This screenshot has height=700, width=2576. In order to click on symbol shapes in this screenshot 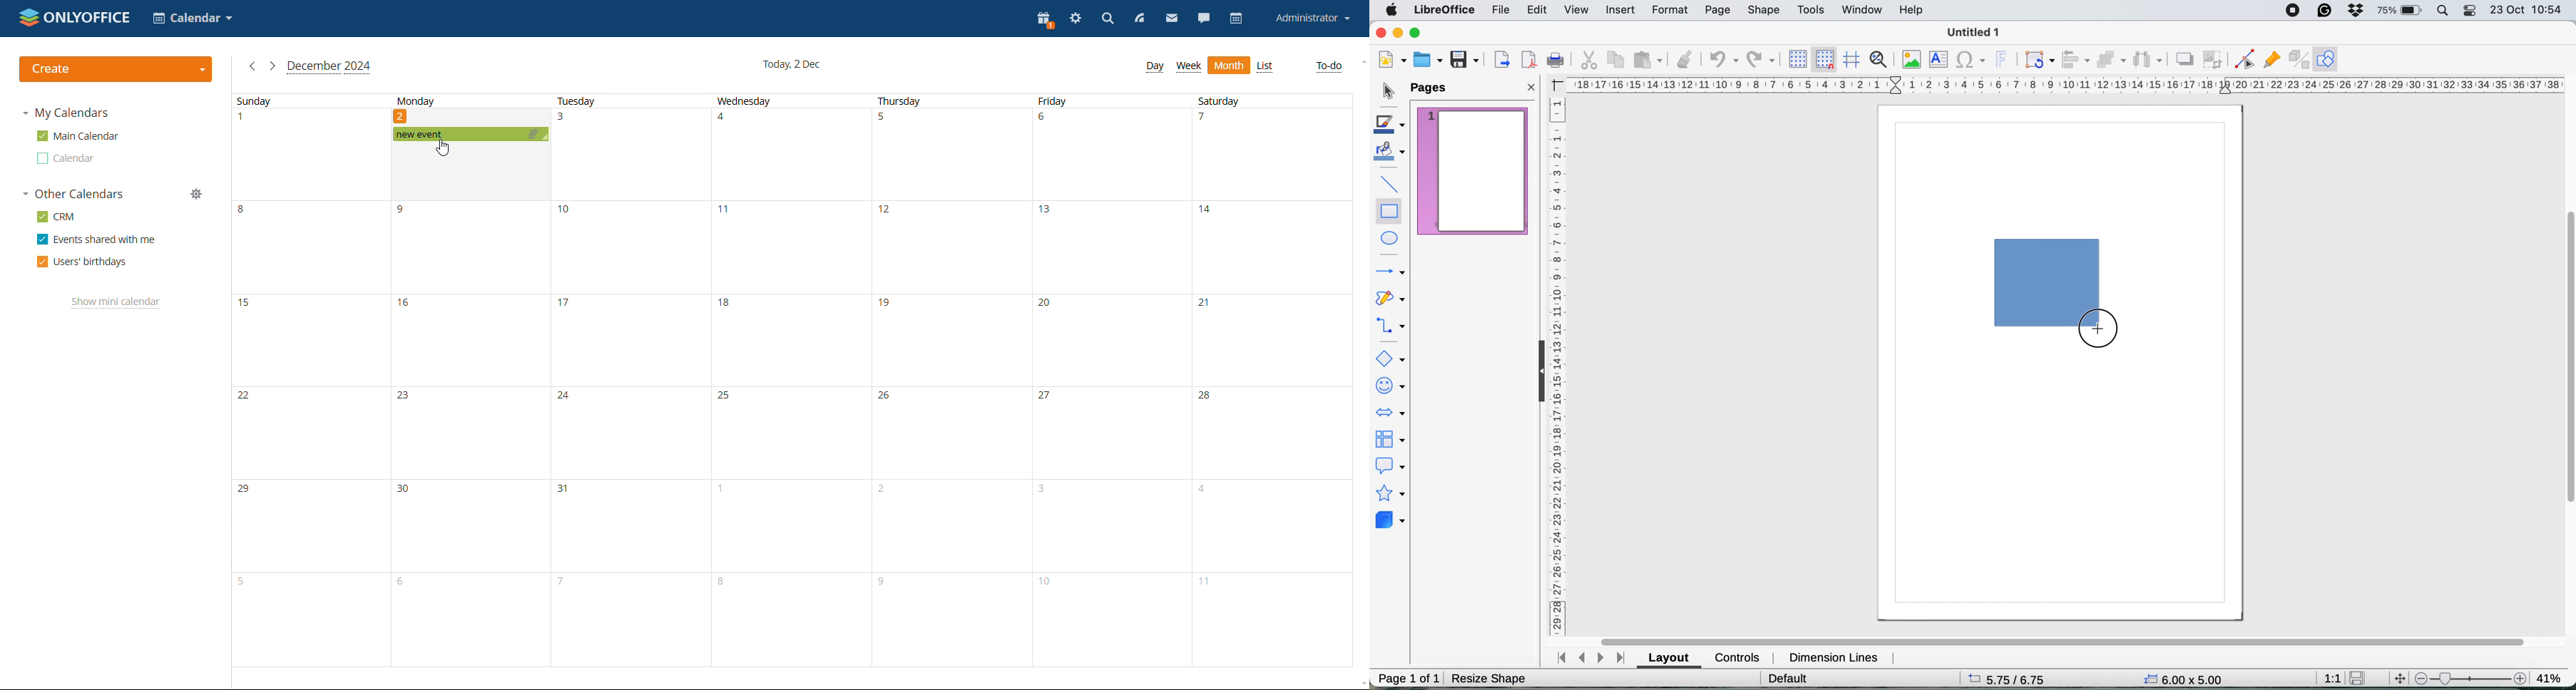, I will do `click(1389, 384)`.